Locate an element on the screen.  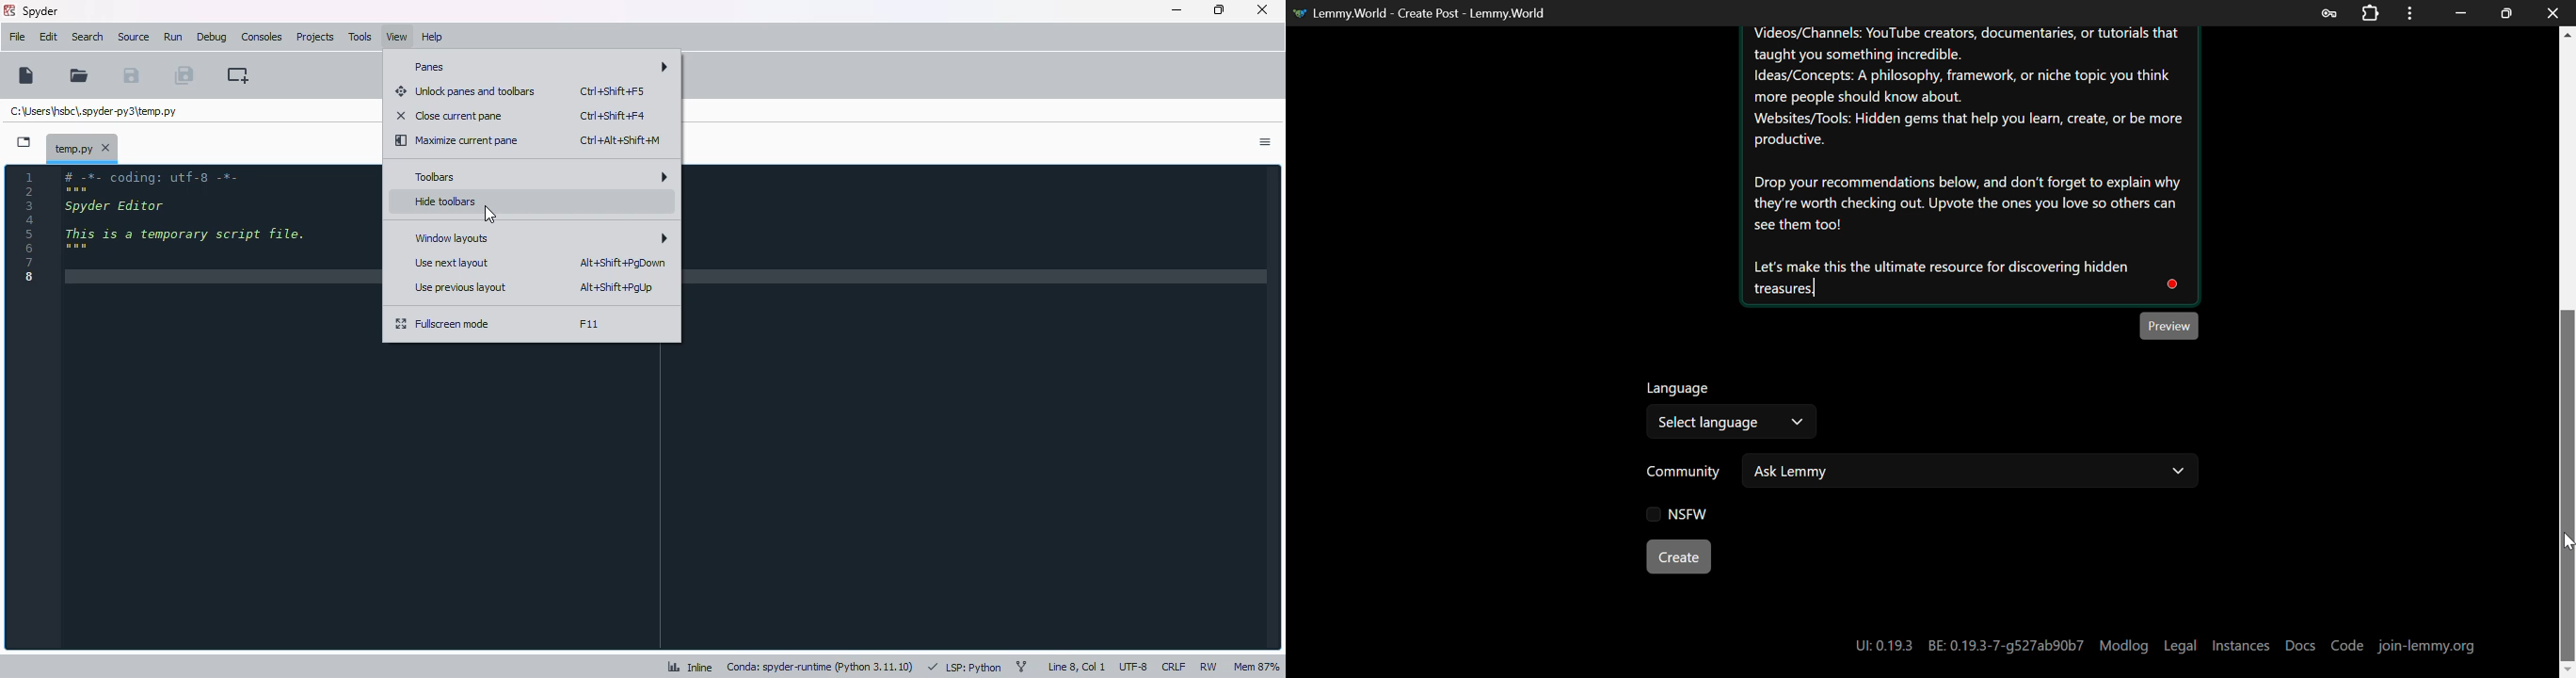
unlock panes and toolbars is located at coordinates (465, 90).